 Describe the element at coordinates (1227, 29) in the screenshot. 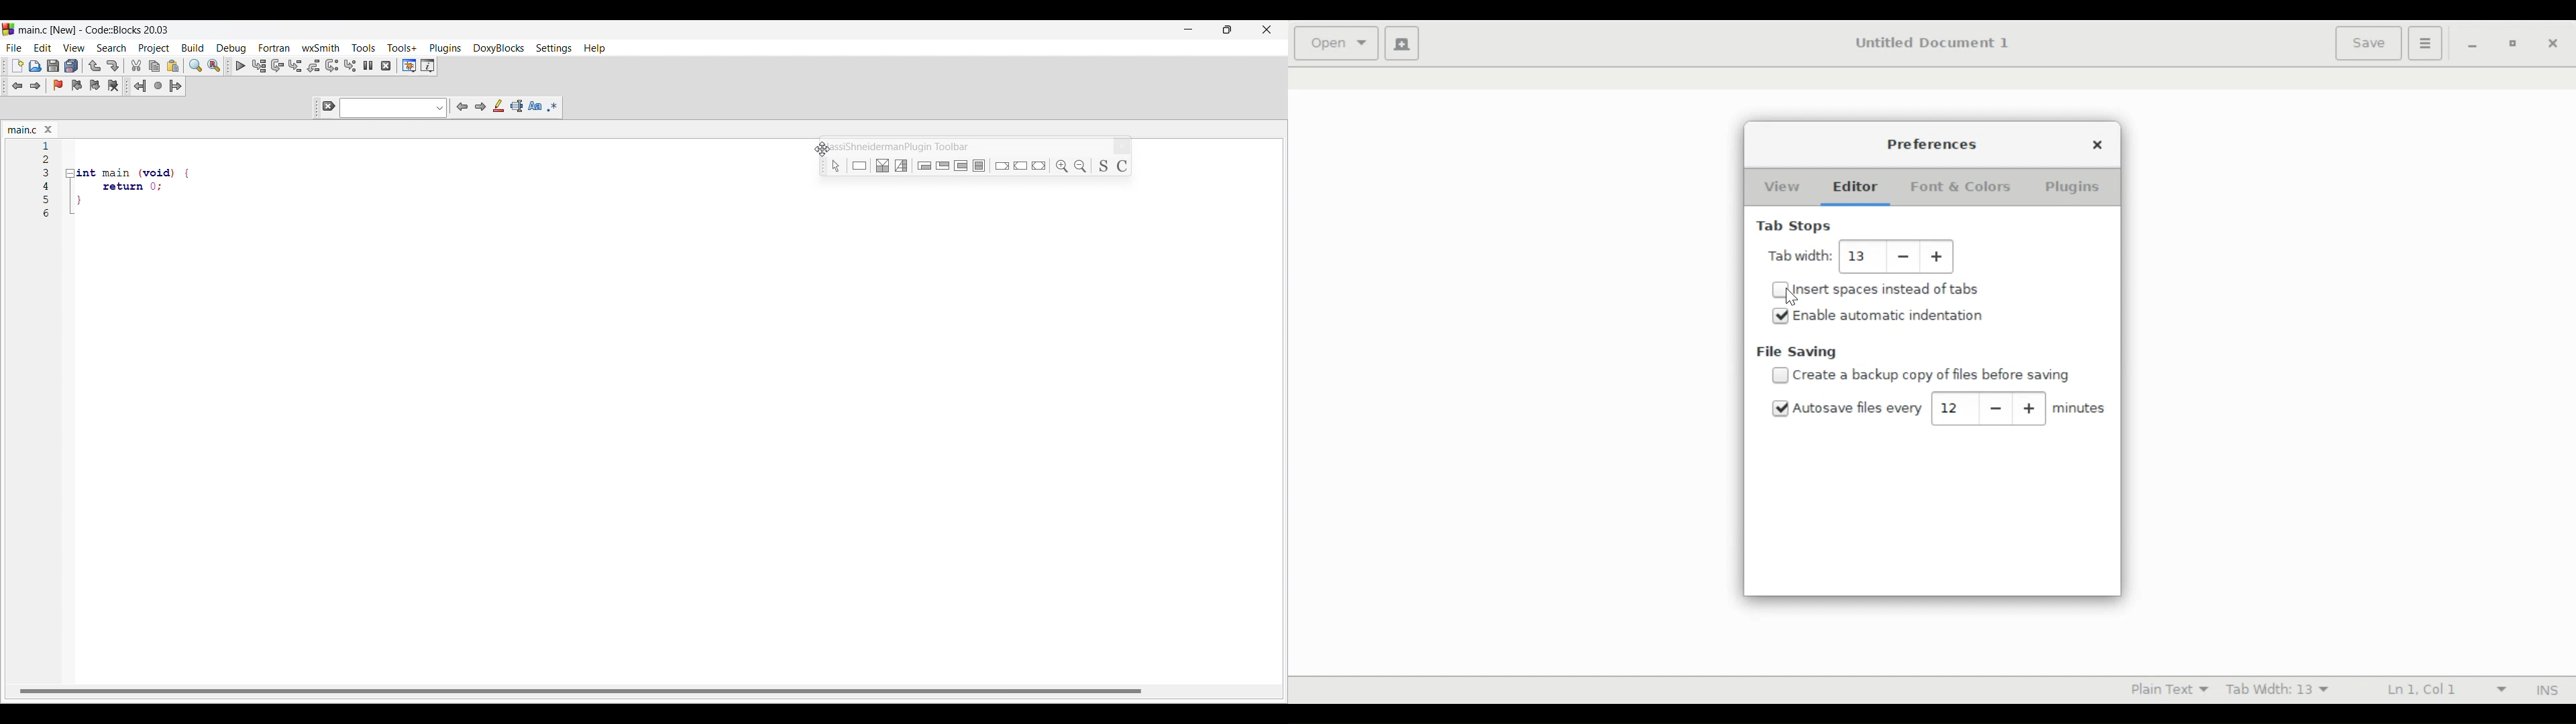

I see `Show in smaller tab` at that location.